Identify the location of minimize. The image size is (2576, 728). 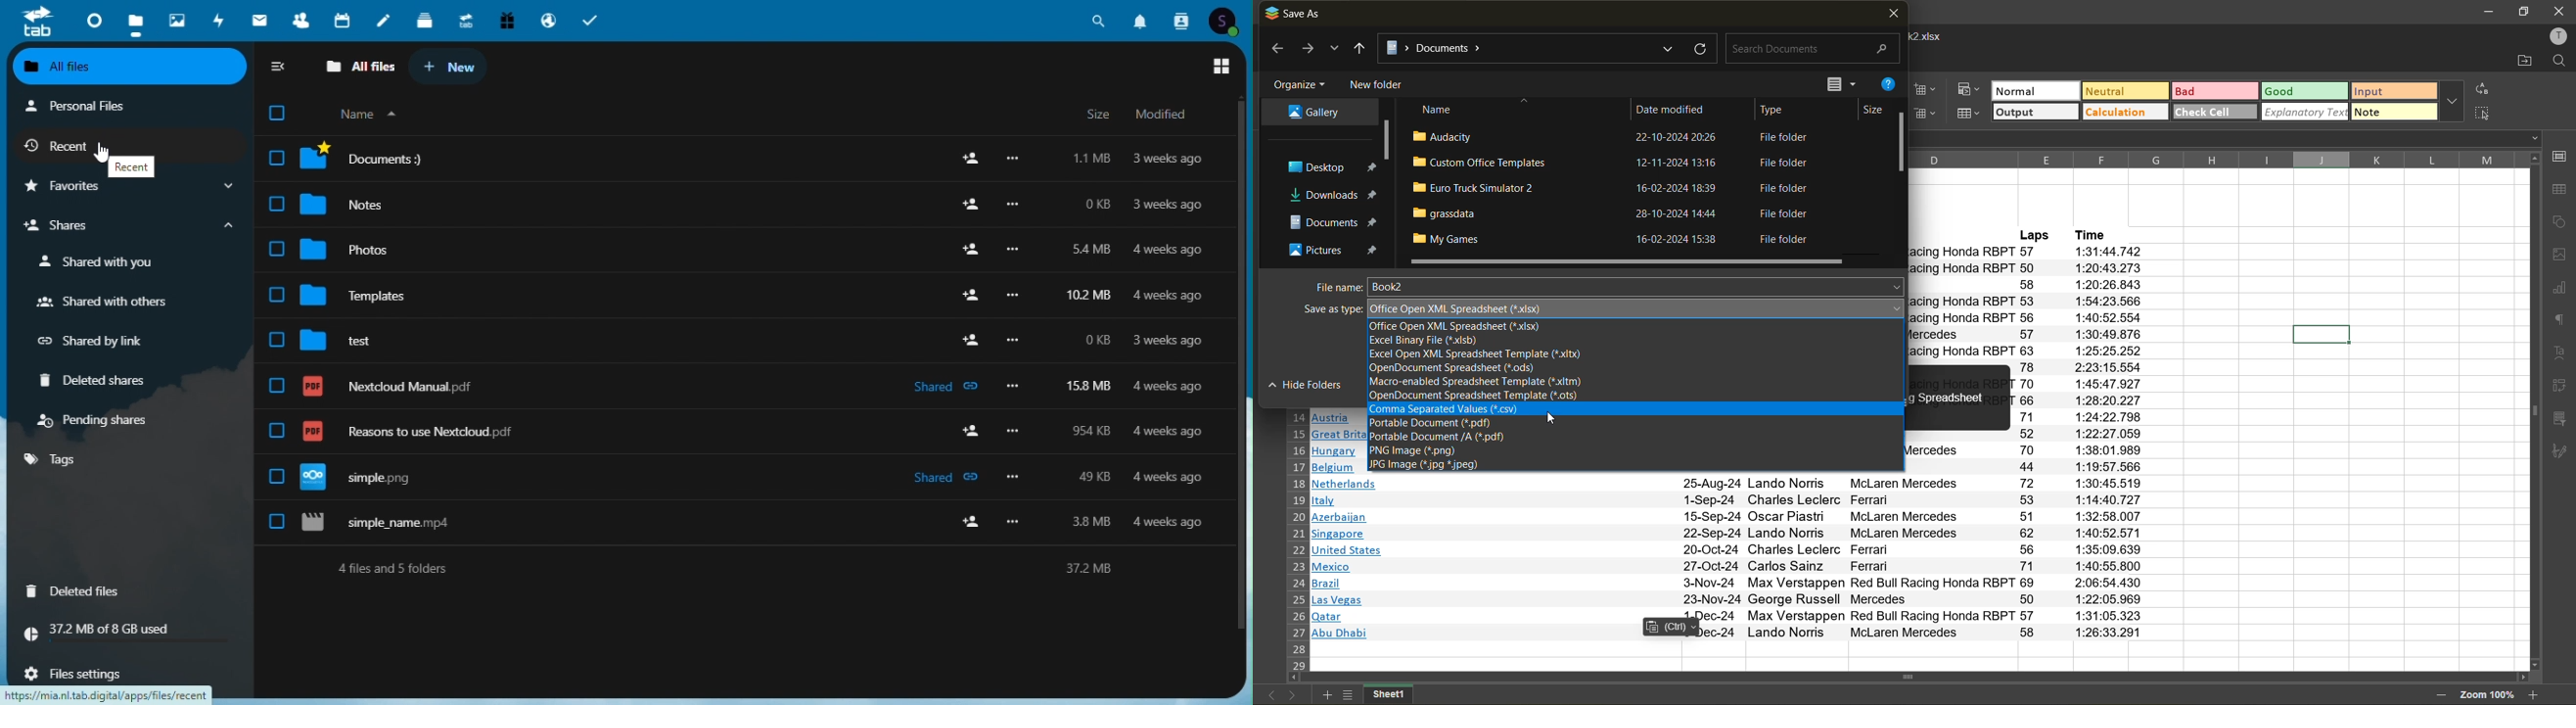
(2488, 12).